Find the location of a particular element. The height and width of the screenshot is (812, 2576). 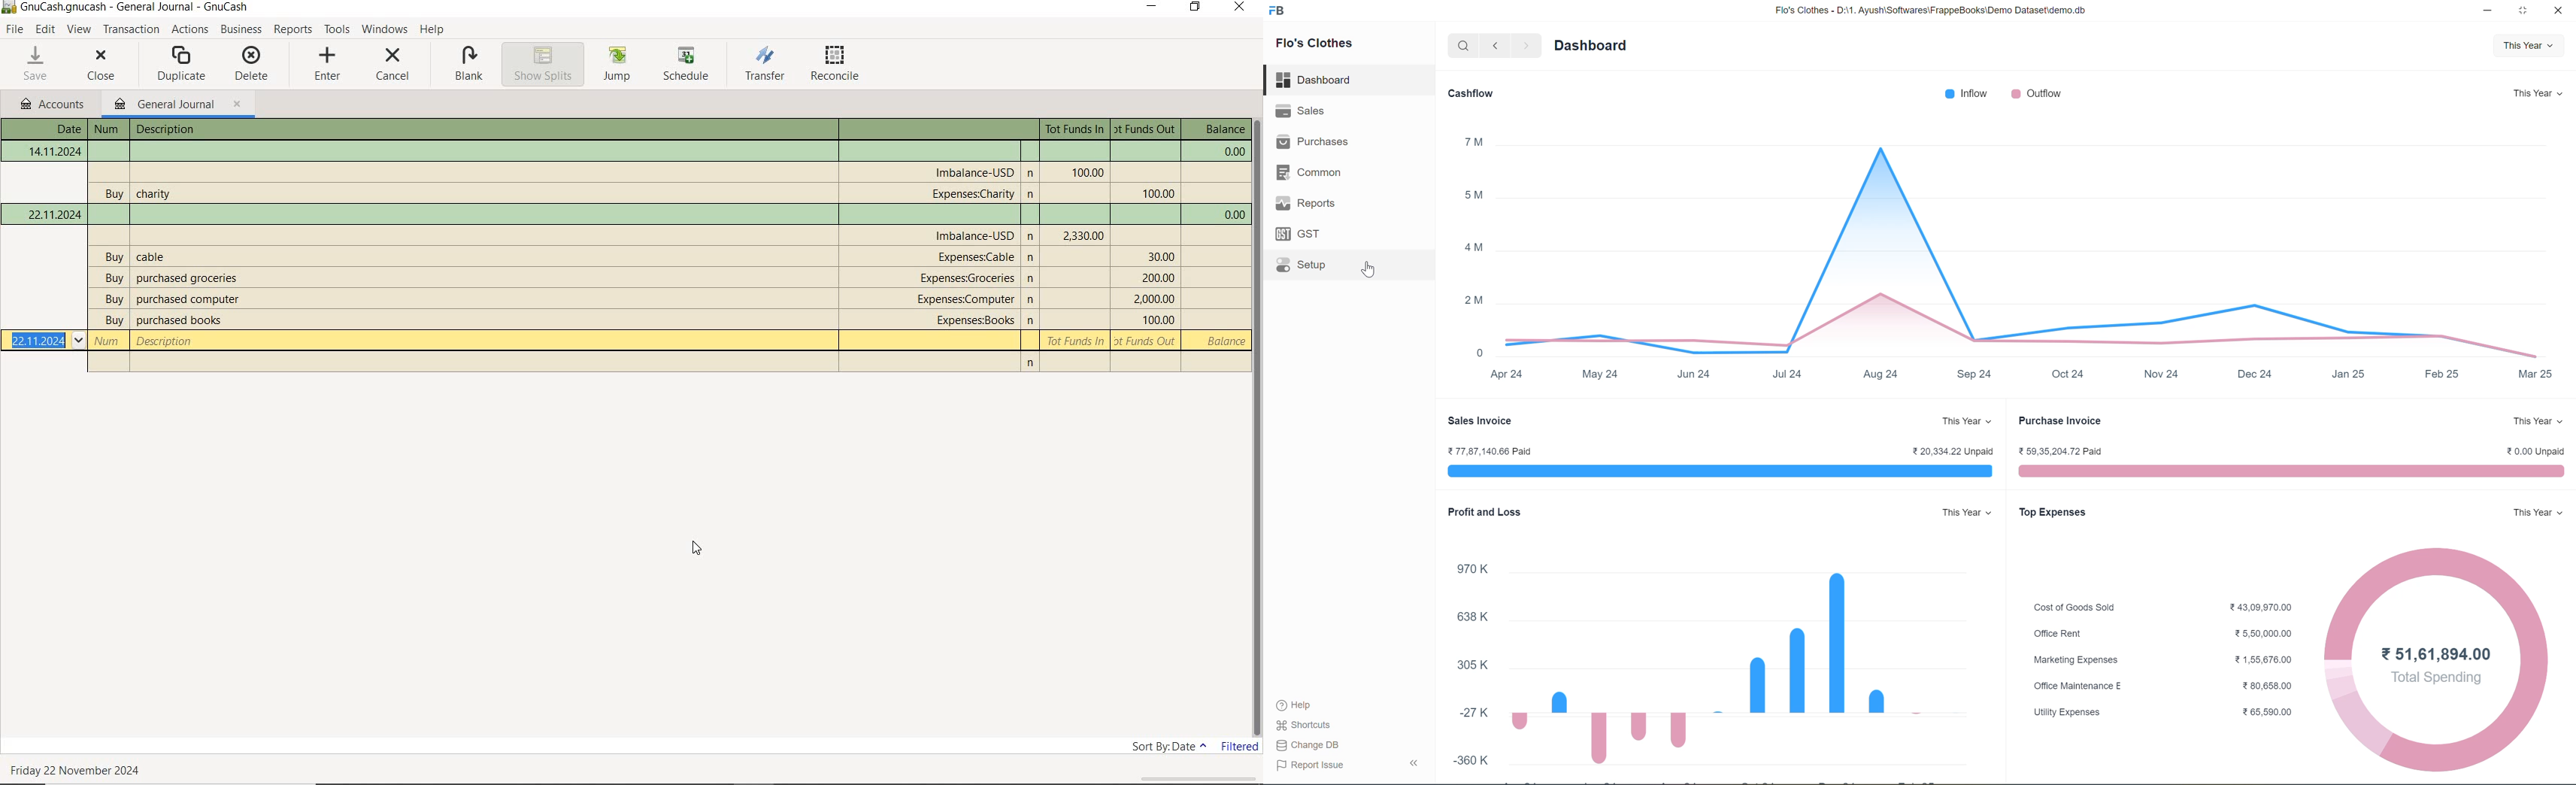

account is located at coordinates (975, 235).